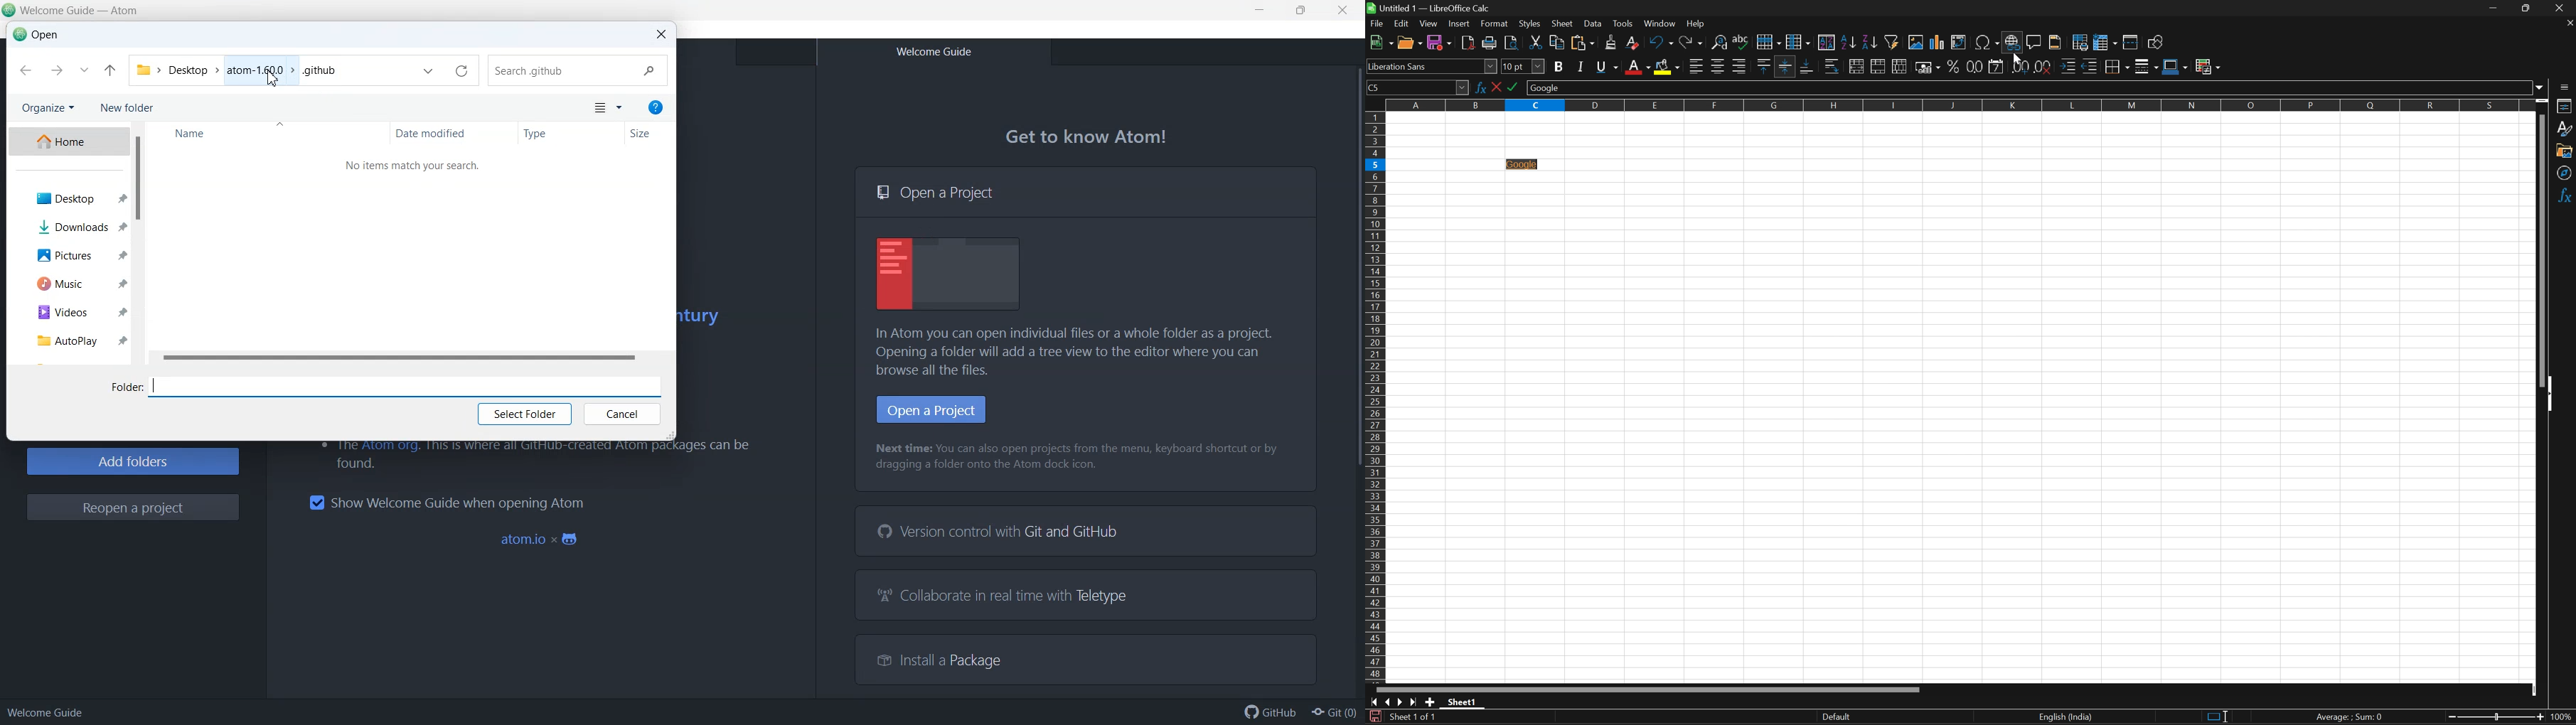 Image resolution: width=2576 pixels, height=728 pixels. I want to click on Align top, so click(1765, 64).